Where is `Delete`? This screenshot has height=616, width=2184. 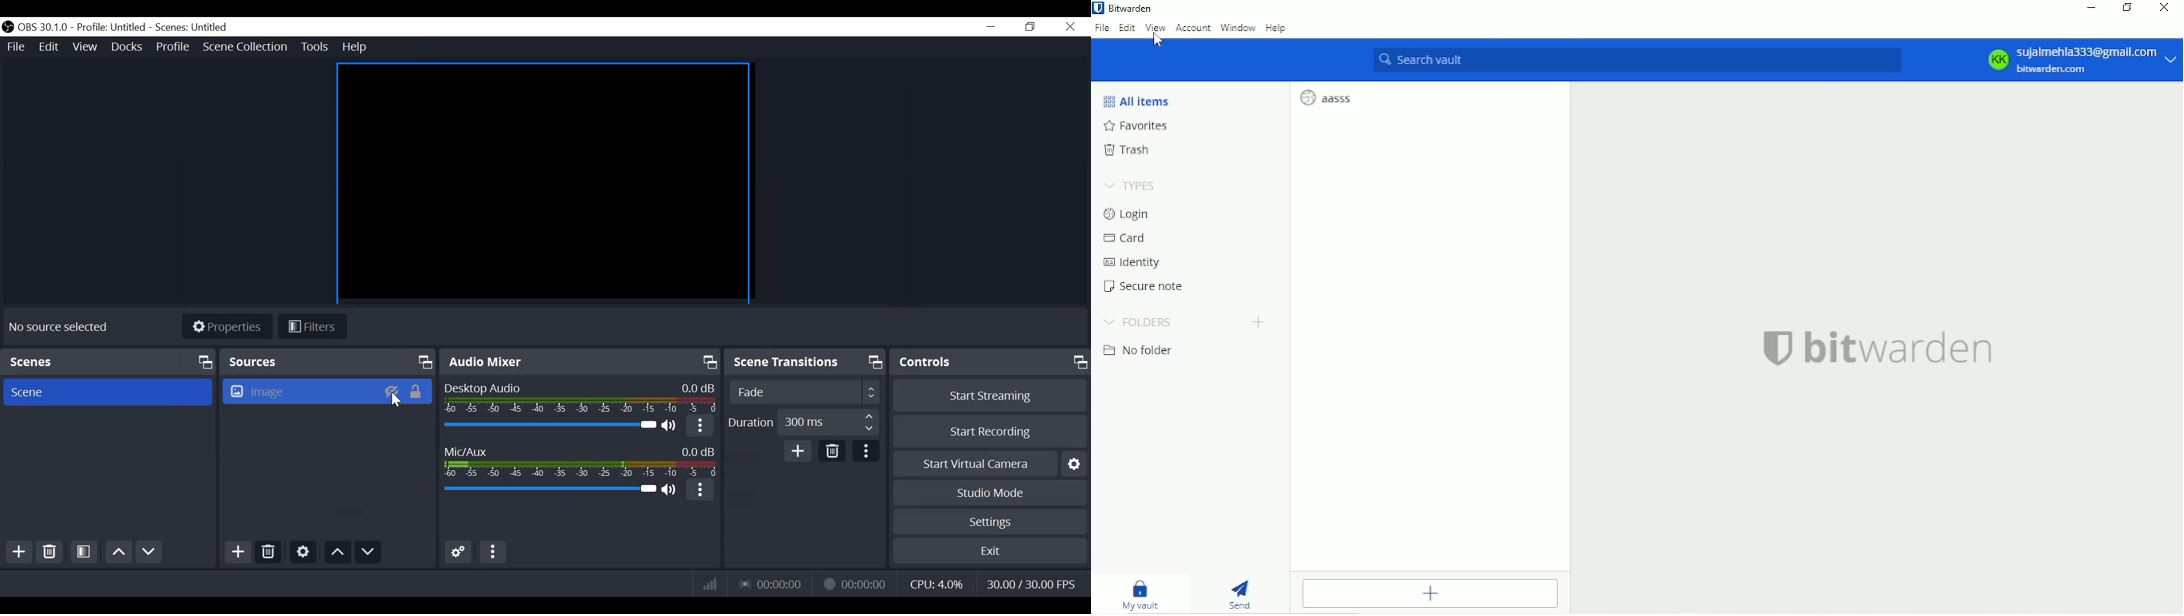
Delete is located at coordinates (268, 553).